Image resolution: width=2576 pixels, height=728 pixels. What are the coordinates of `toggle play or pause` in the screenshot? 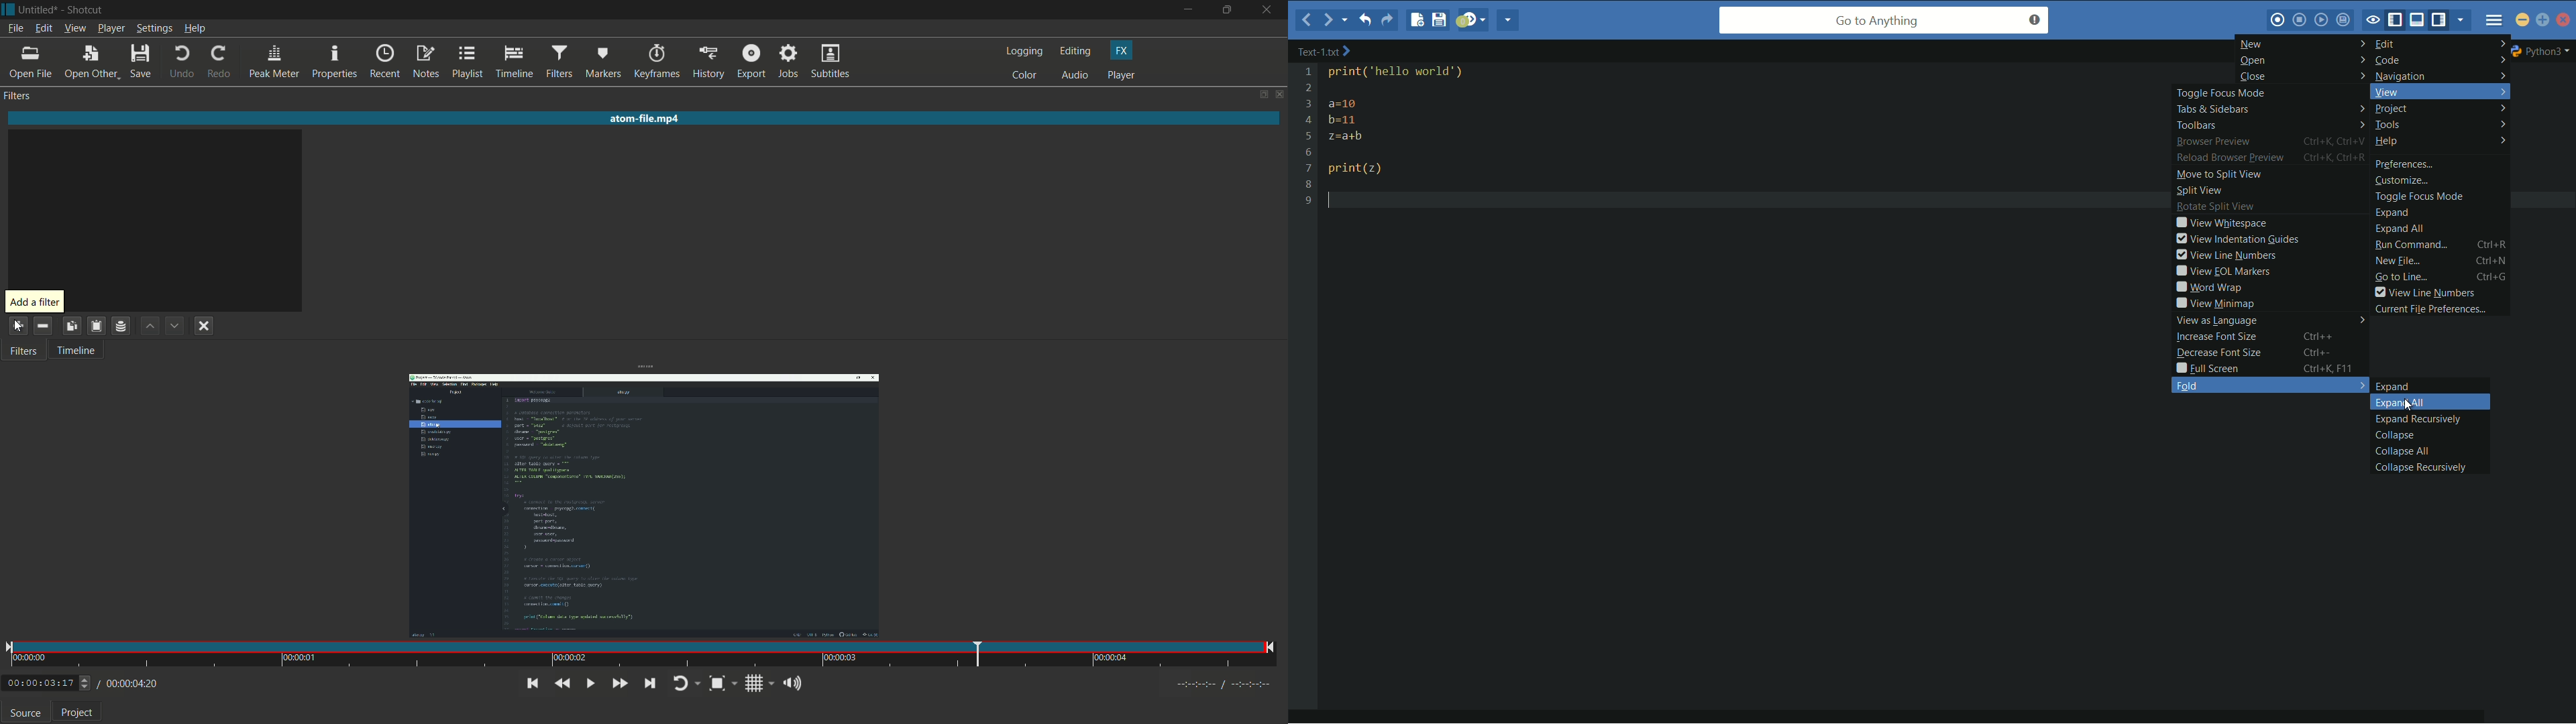 It's located at (590, 684).